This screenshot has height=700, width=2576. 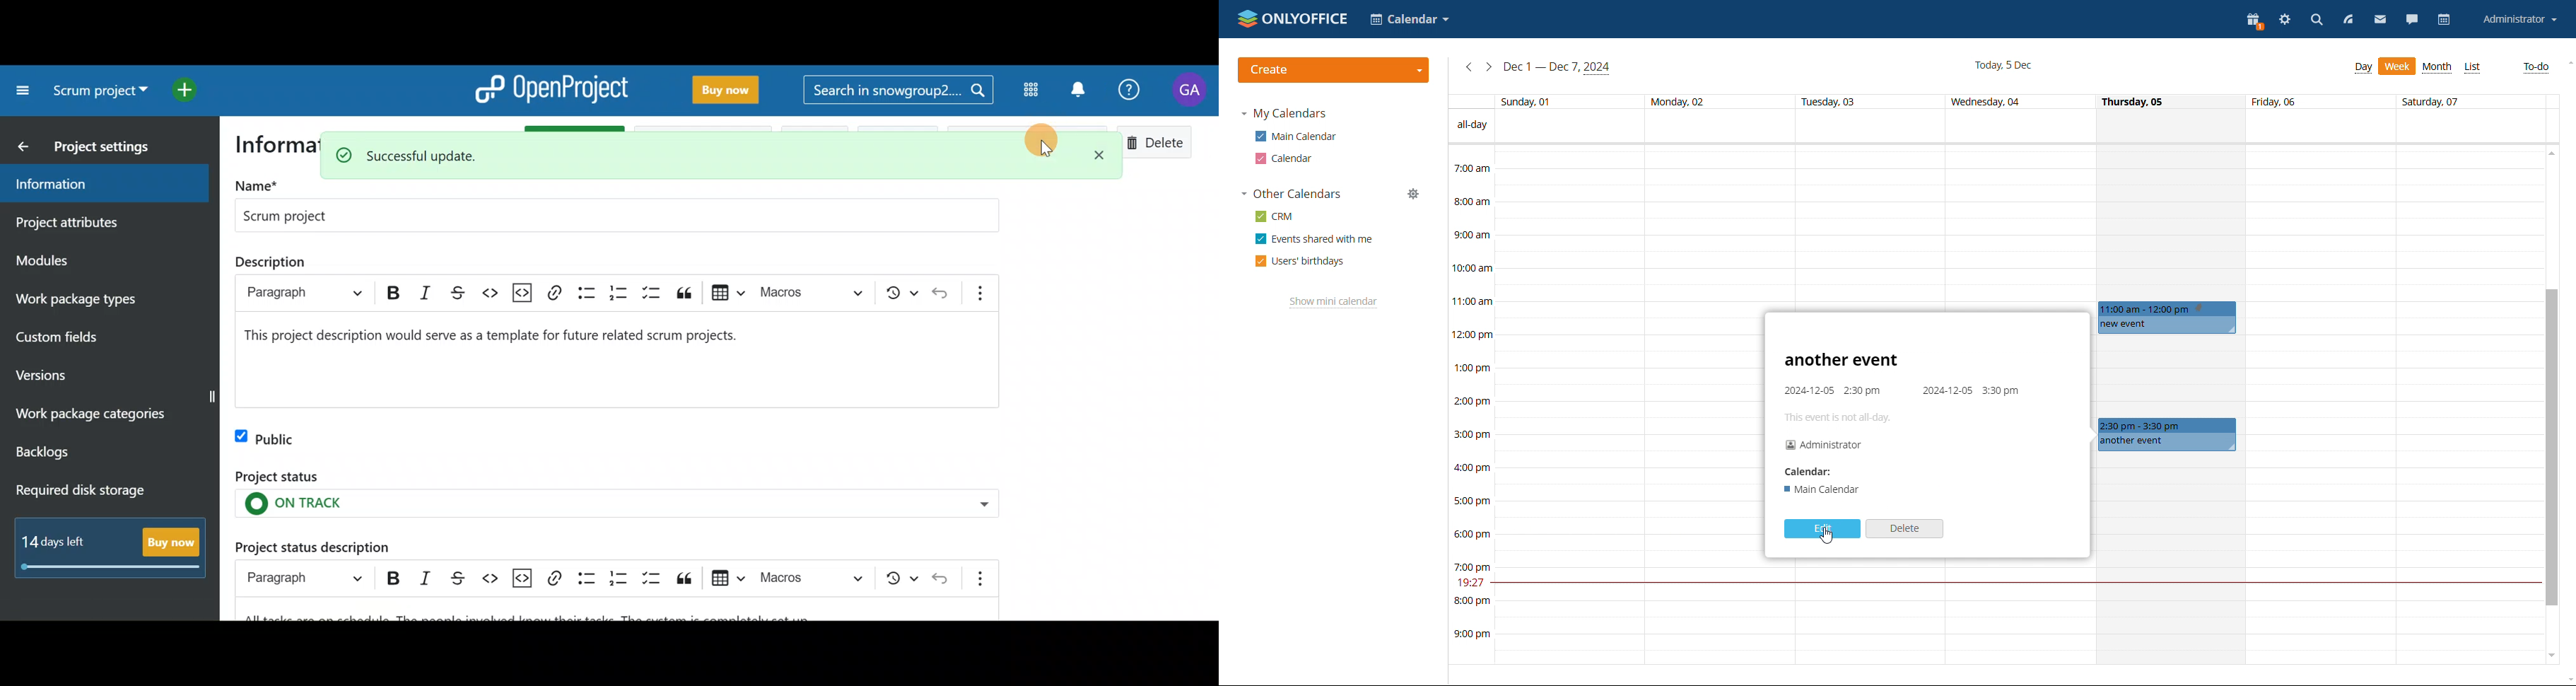 What do you see at coordinates (683, 293) in the screenshot?
I see `block quote` at bounding box center [683, 293].